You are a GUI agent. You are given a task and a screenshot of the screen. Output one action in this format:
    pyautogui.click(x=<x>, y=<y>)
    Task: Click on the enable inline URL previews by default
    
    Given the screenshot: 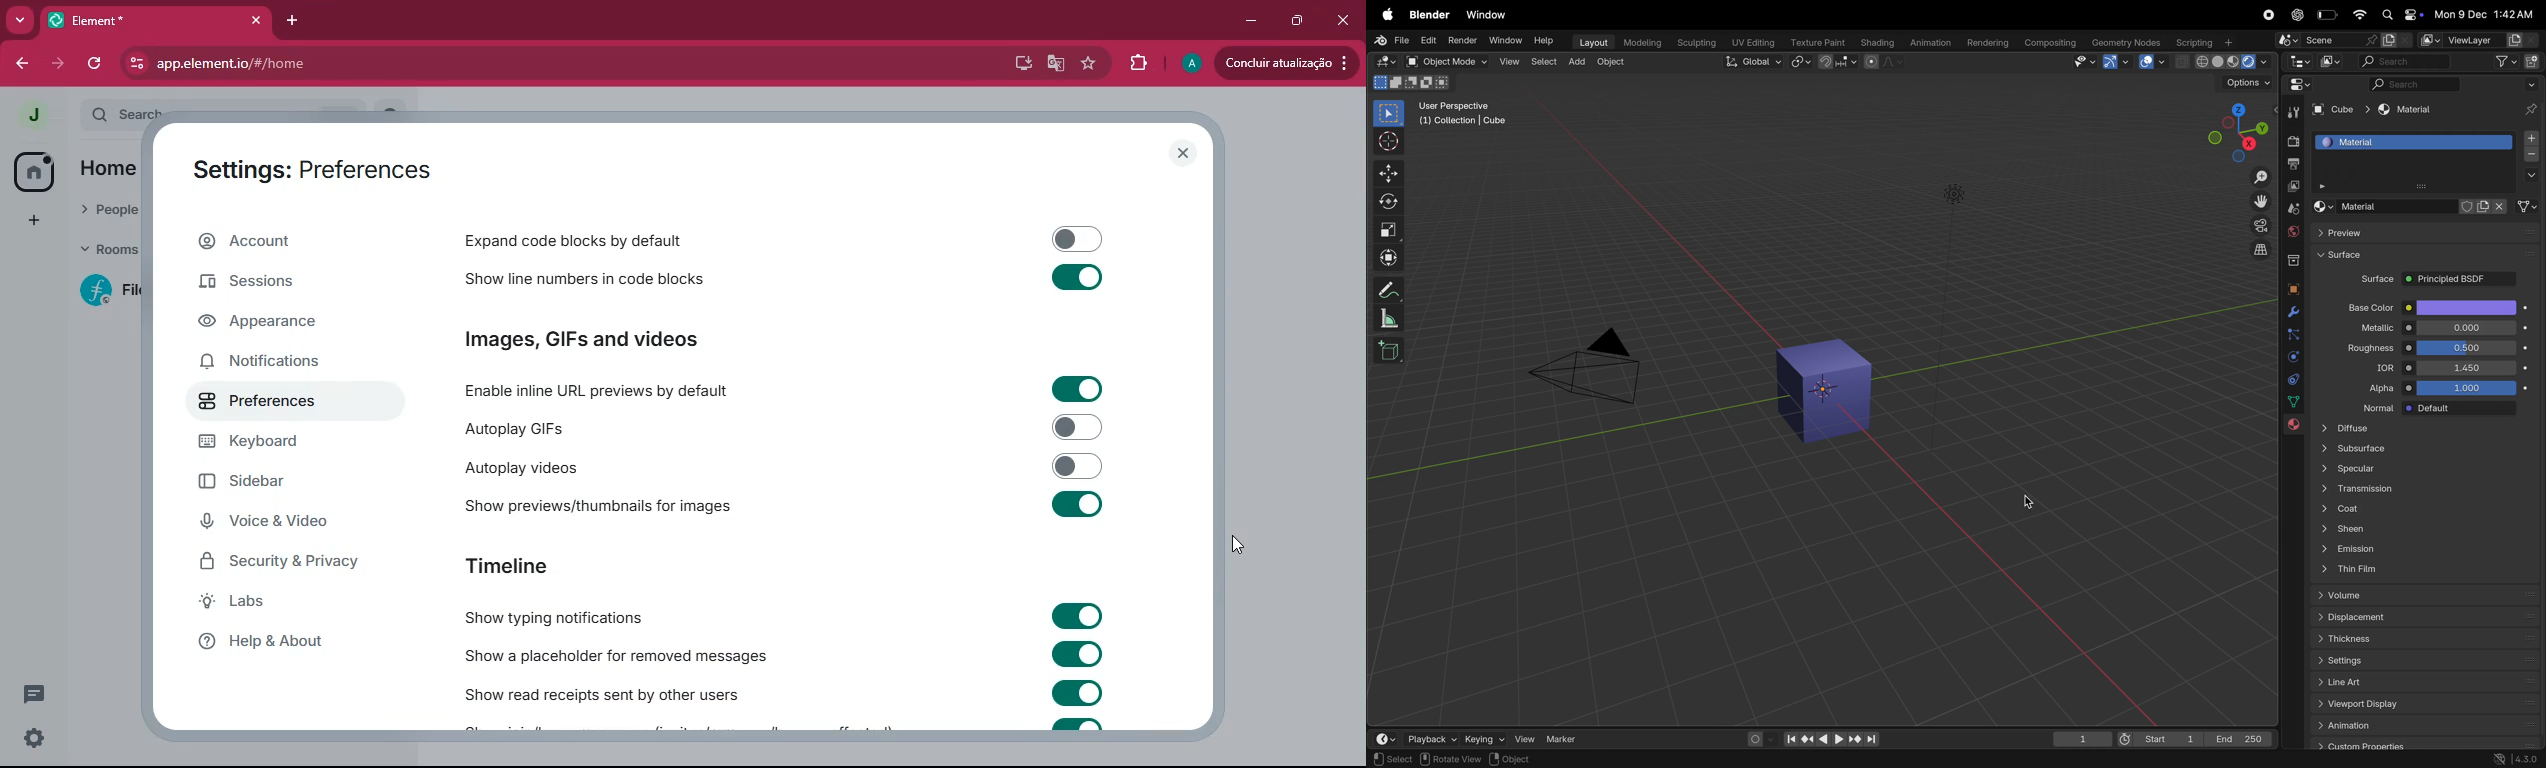 What is the action you would take?
    pyautogui.click(x=602, y=387)
    